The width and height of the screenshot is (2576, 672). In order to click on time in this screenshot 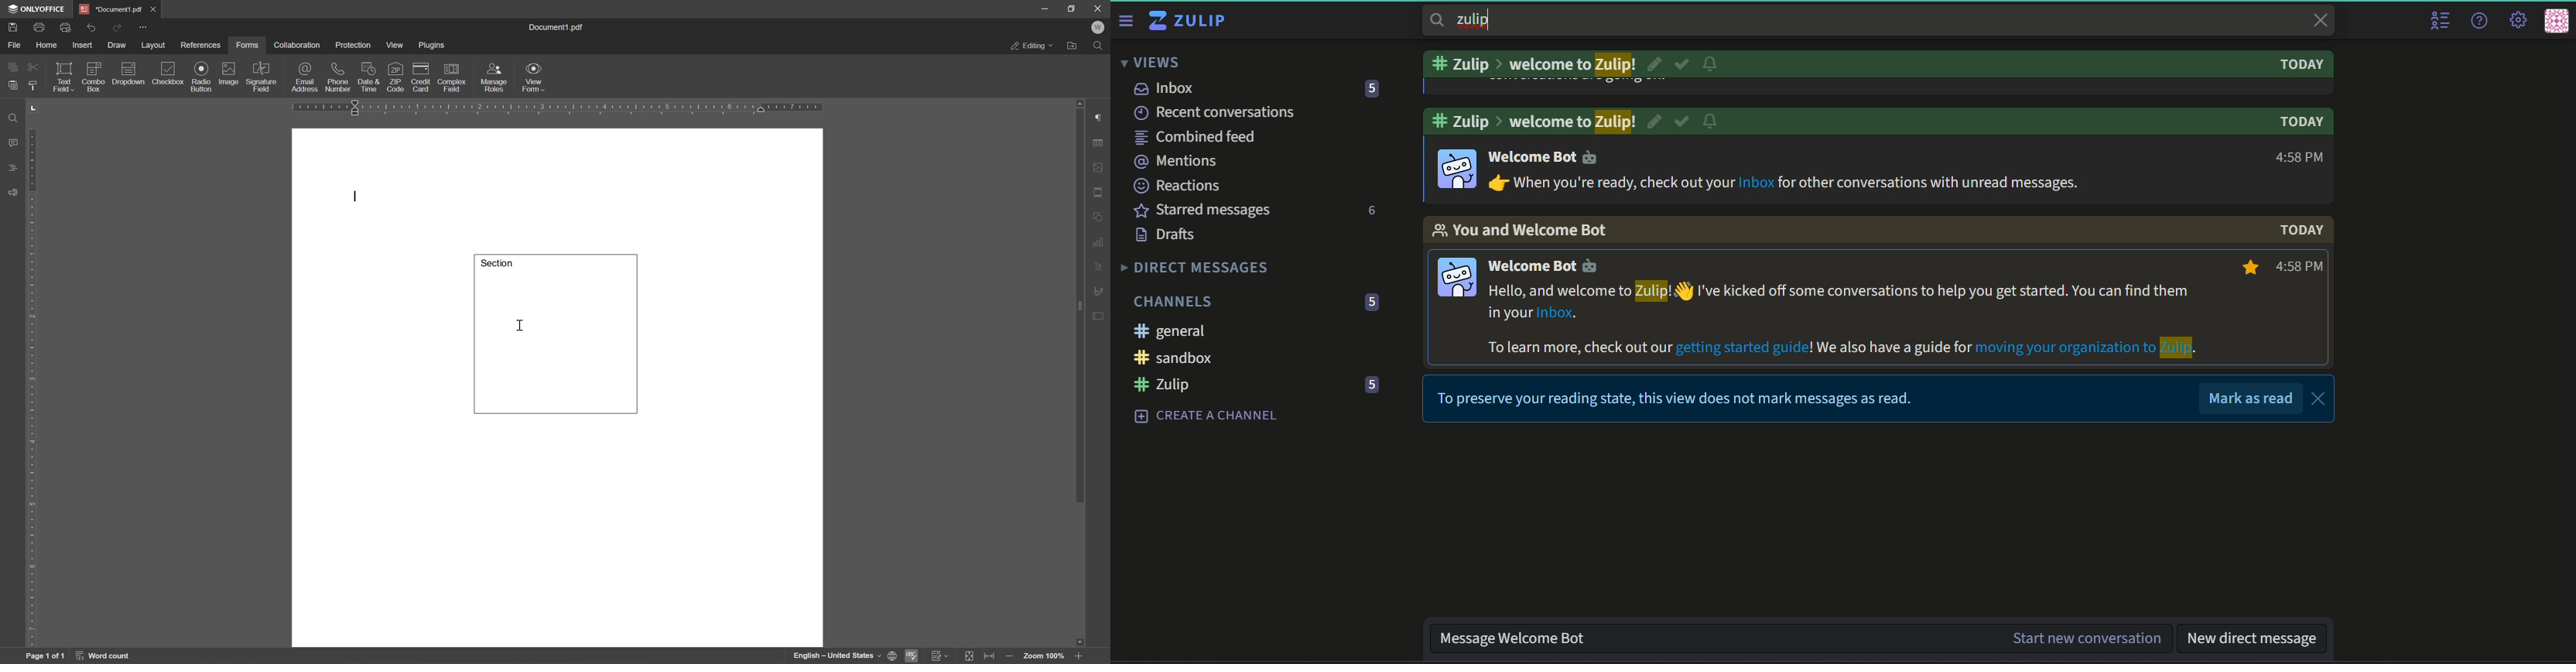, I will do `click(2273, 269)`.